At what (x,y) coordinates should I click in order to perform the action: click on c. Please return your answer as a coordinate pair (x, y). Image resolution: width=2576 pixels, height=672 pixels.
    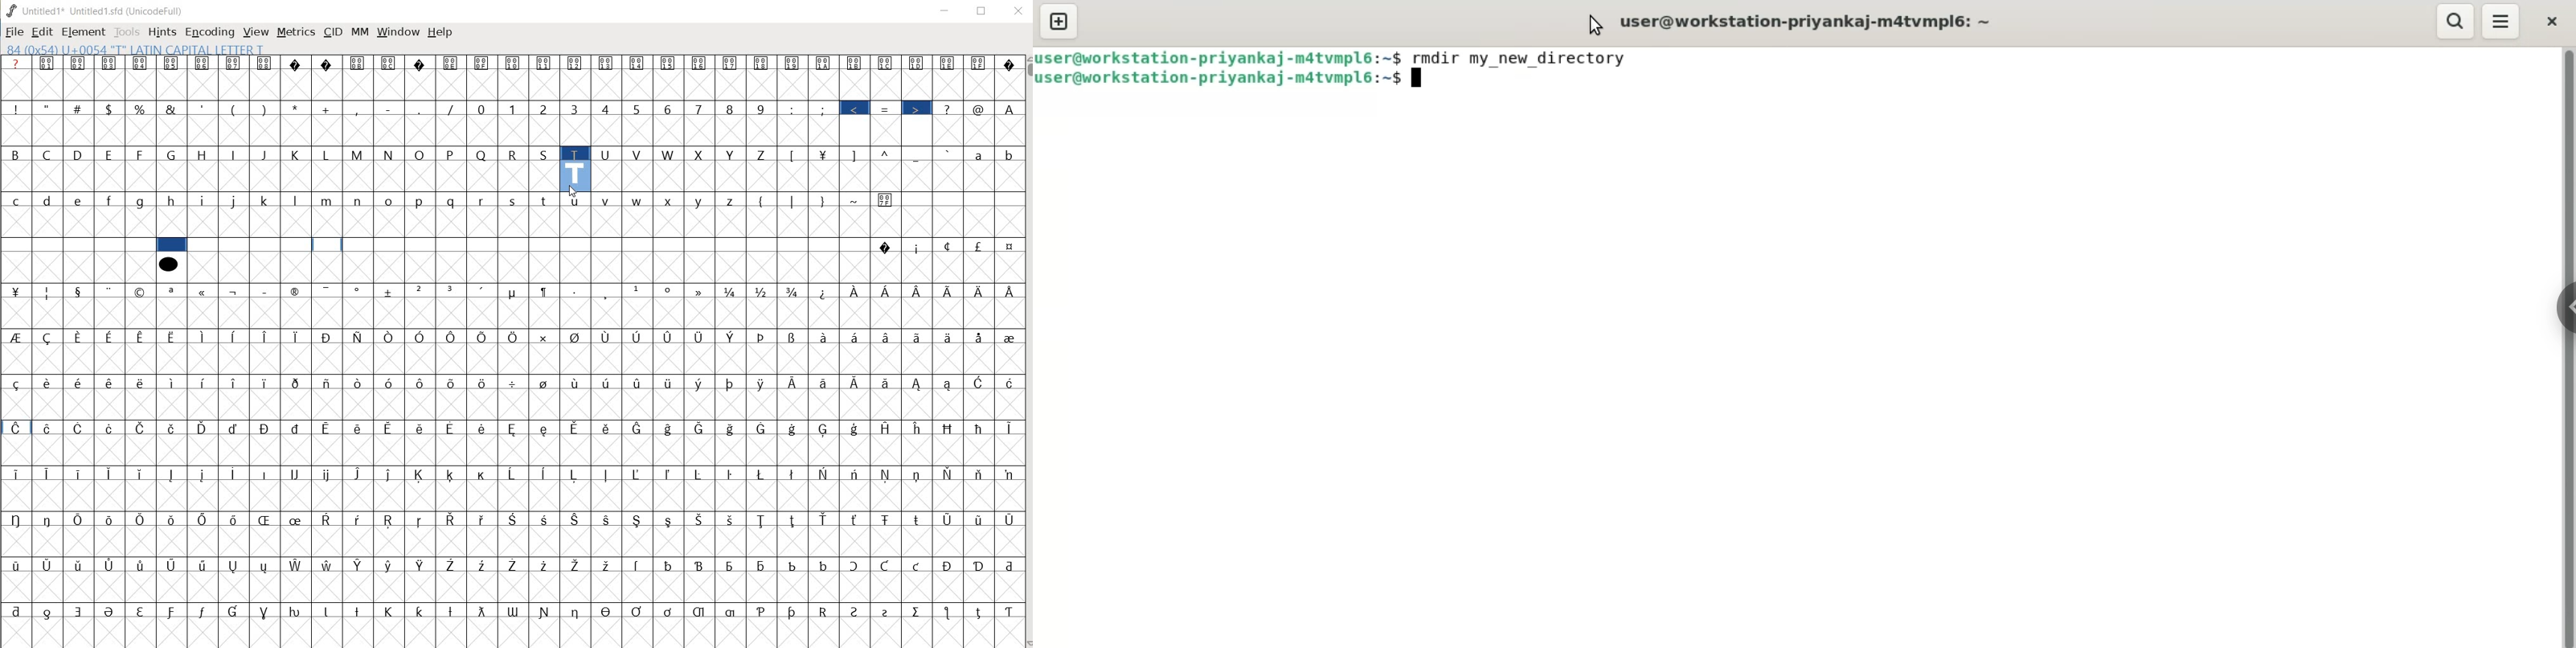
    Looking at the image, I should click on (16, 200).